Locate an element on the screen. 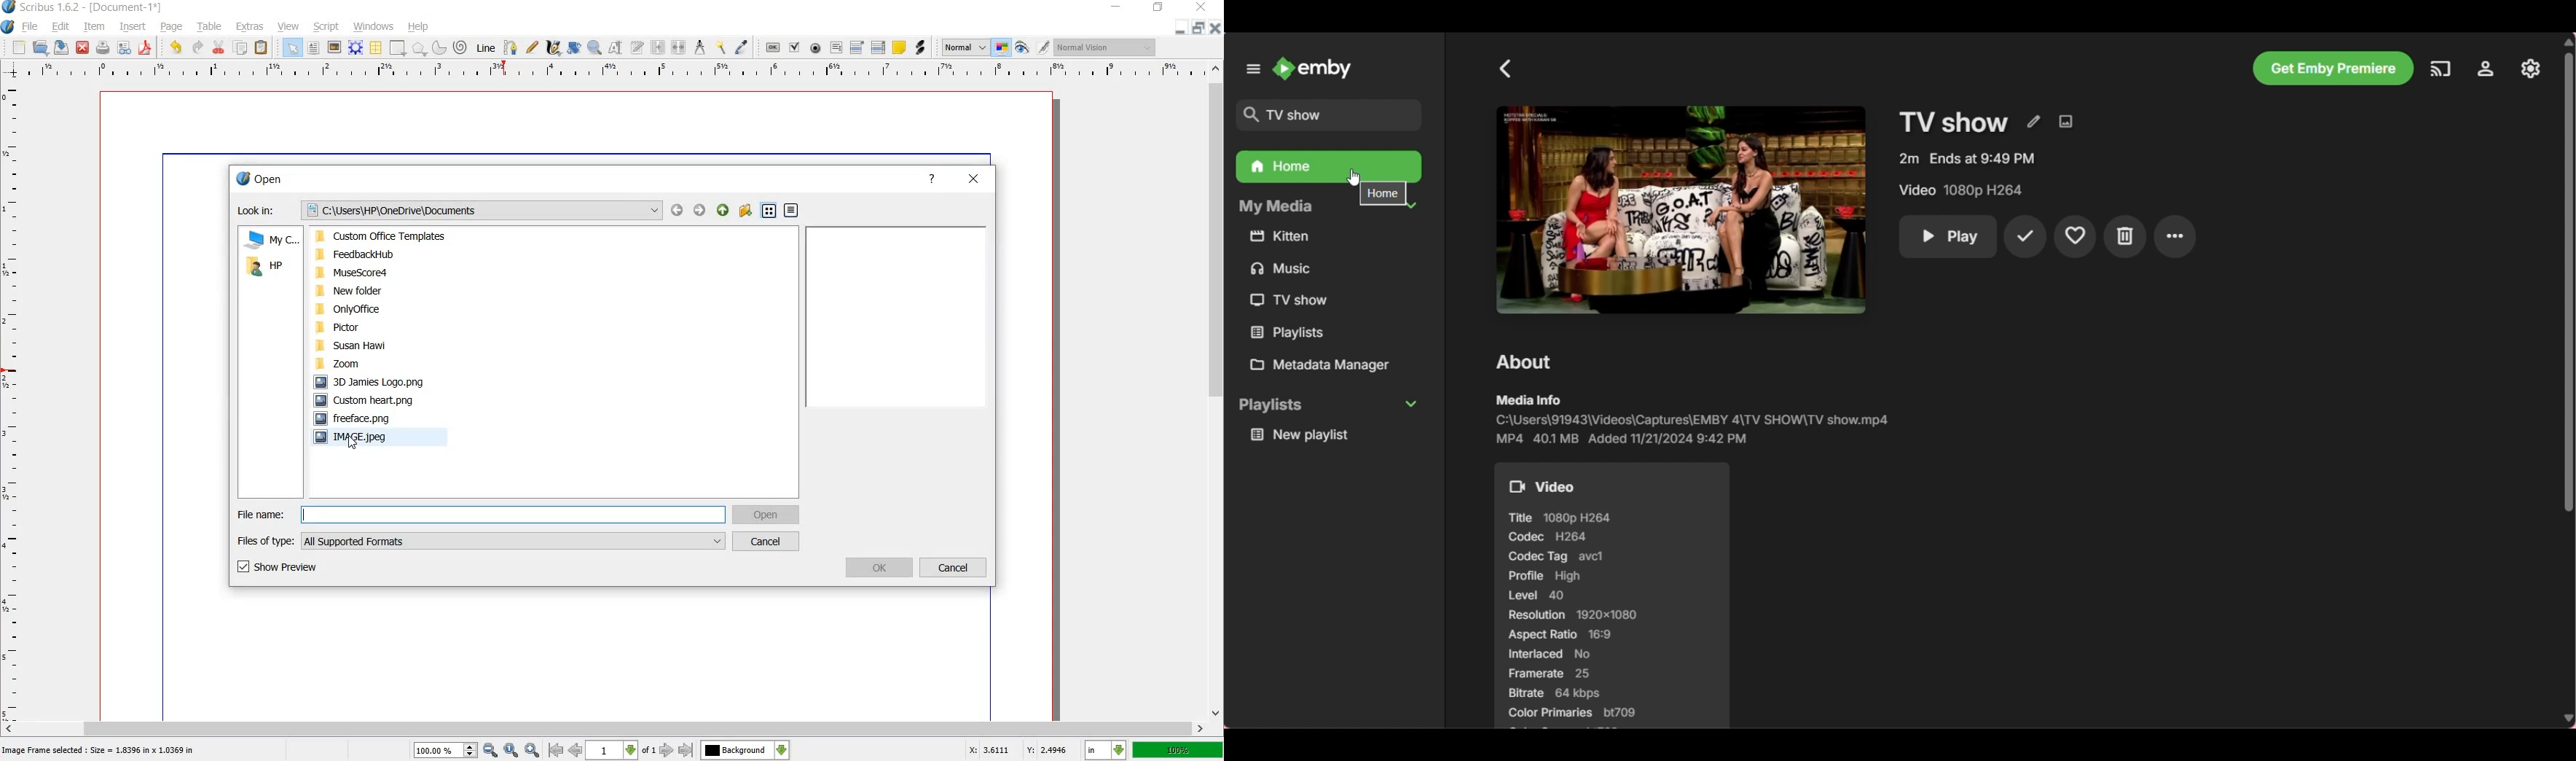  edit in preview mode is located at coordinates (1031, 48).